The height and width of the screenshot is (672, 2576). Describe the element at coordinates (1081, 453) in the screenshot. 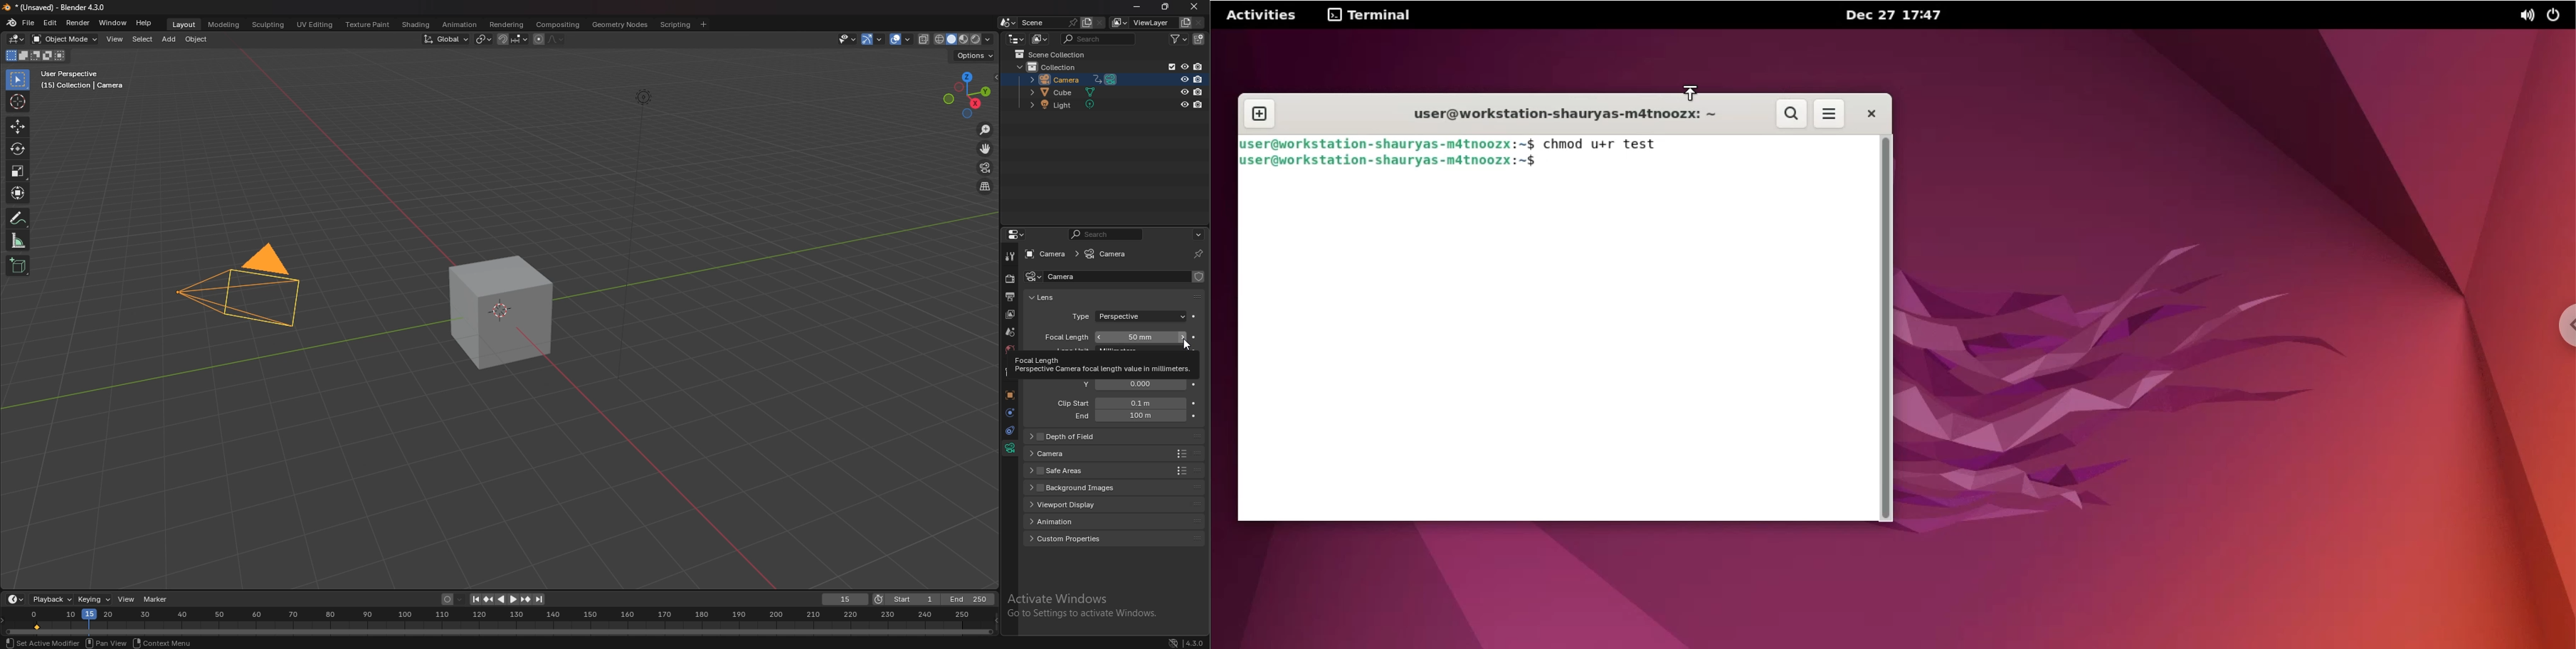

I see `camera` at that location.